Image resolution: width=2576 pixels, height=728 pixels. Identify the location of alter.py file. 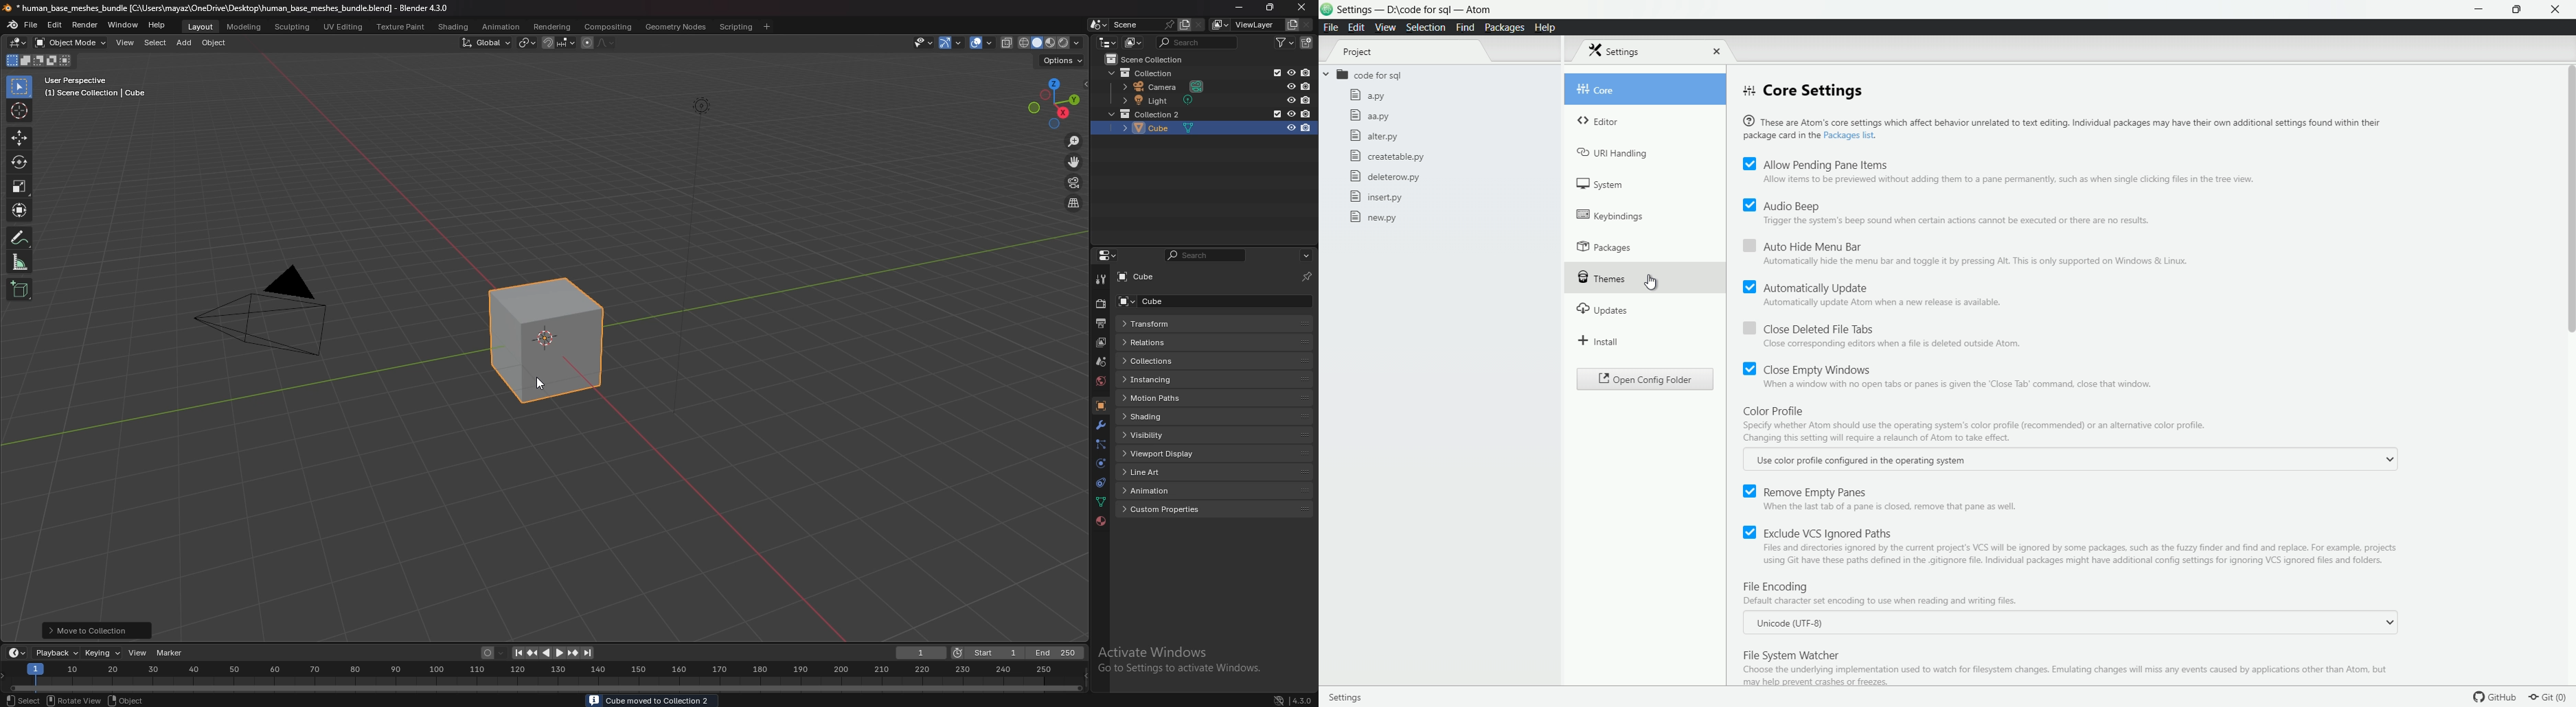
(1373, 136).